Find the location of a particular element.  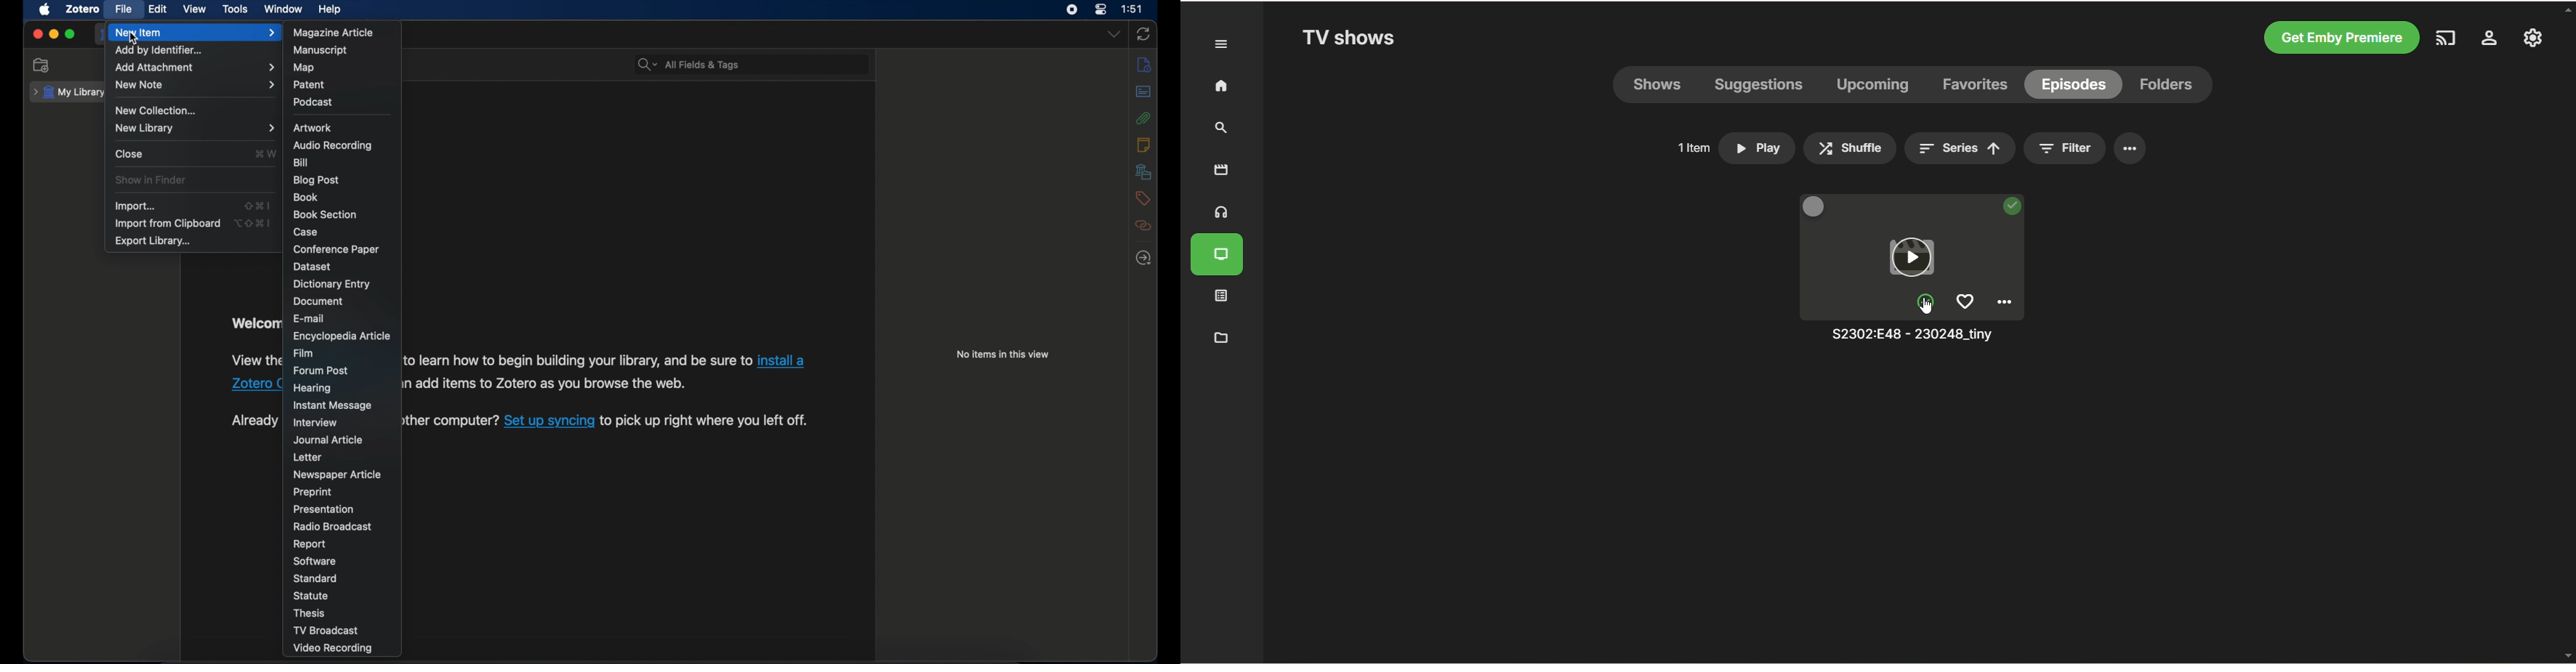

play is located at coordinates (1907, 256).